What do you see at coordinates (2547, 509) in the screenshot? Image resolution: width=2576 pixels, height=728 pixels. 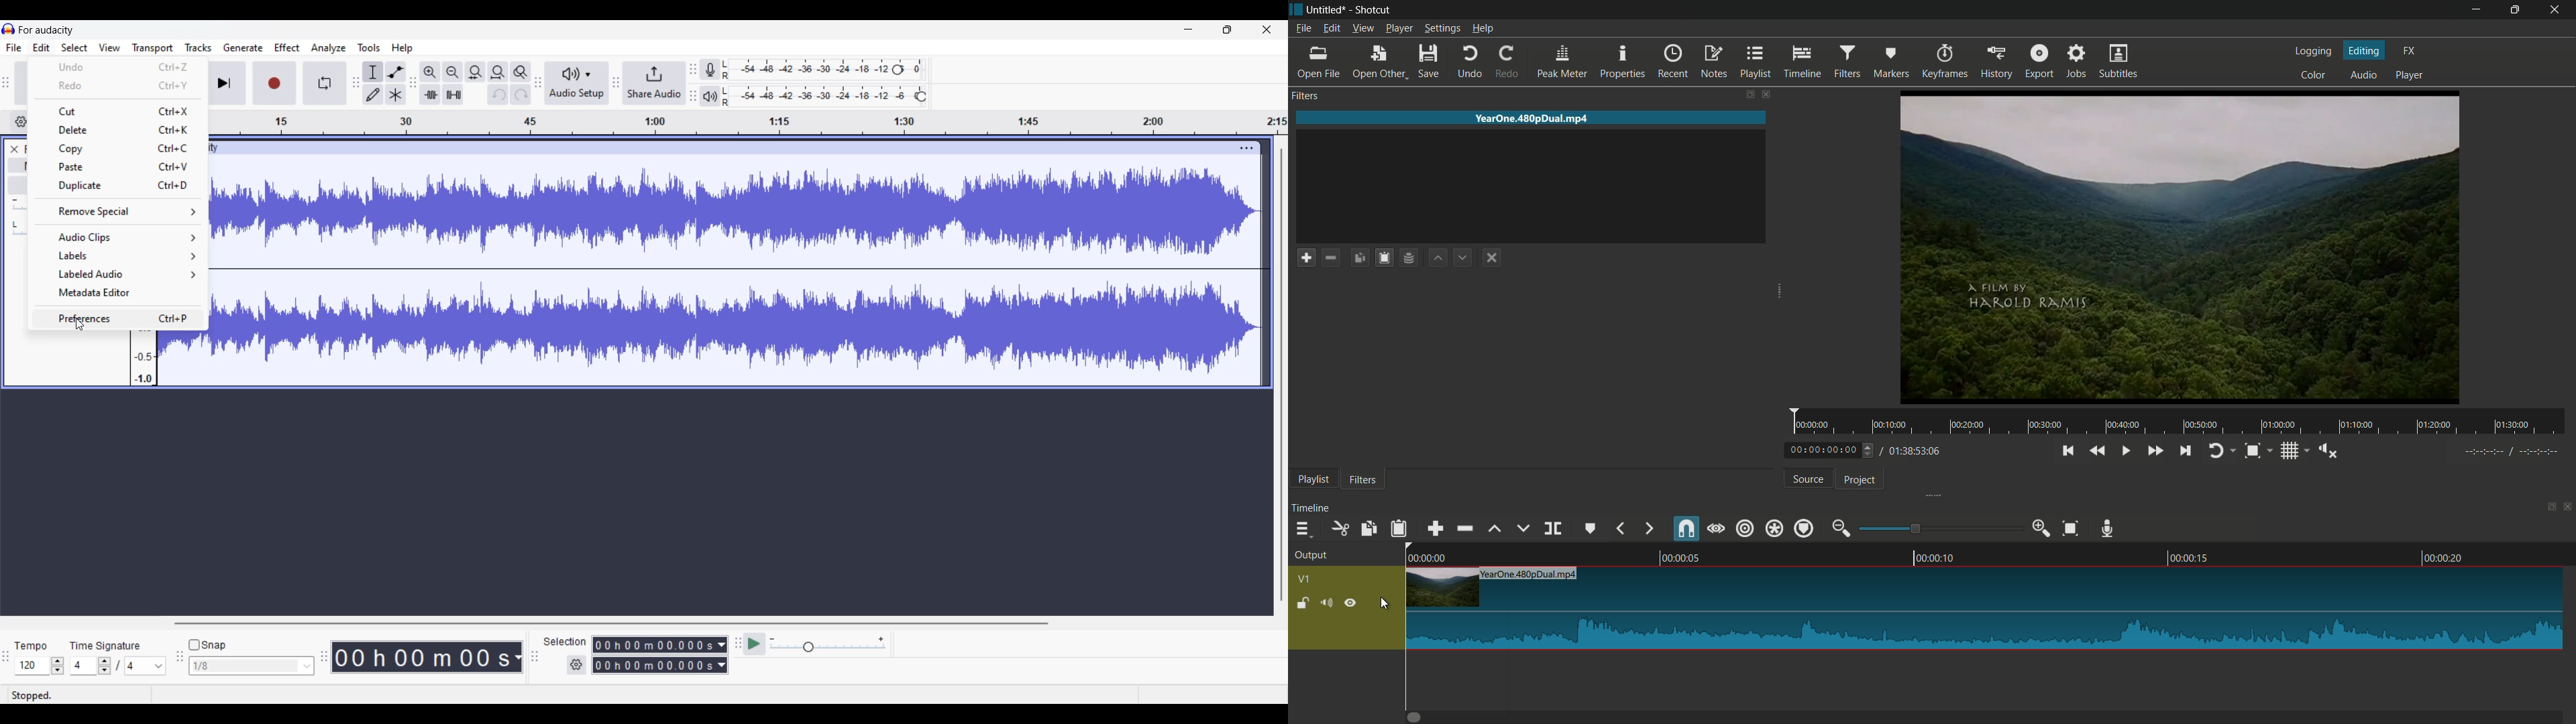 I see `change layout` at bounding box center [2547, 509].